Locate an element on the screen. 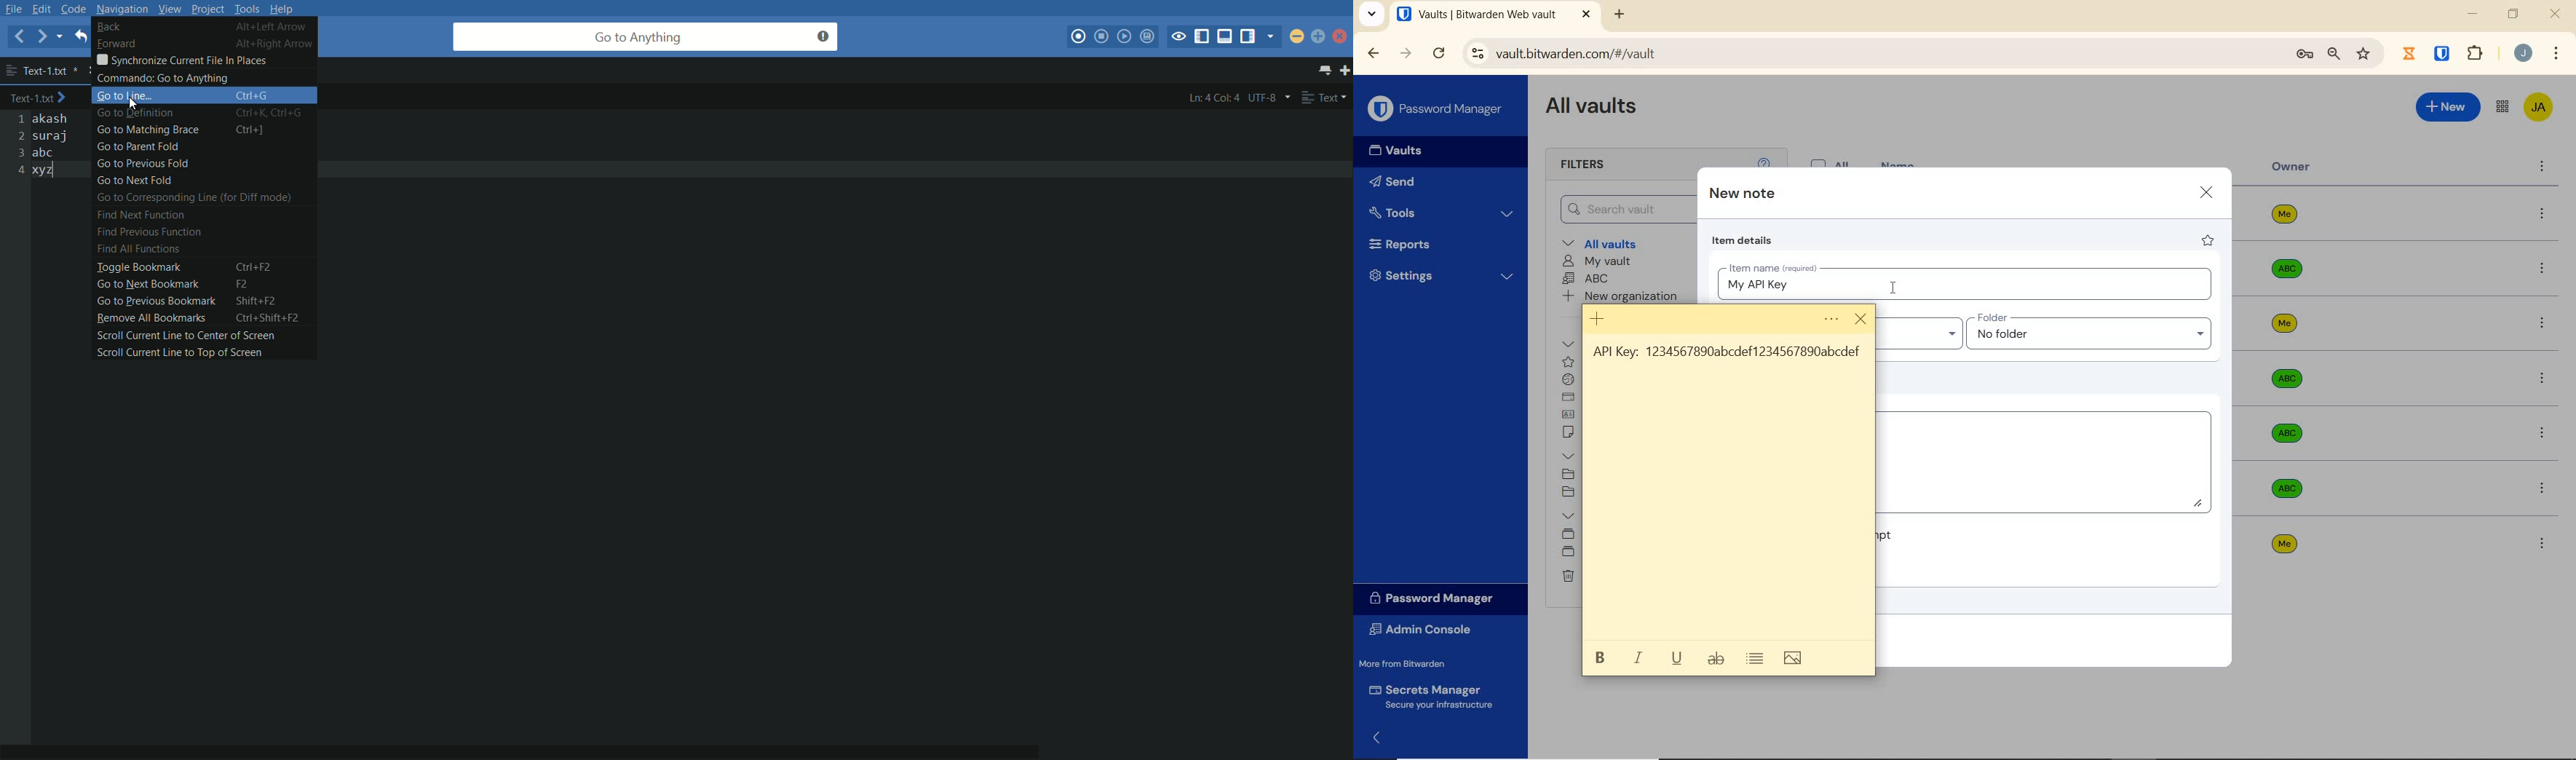 Image resolution: width=2576 pixels, height=784 pixels. close is located at coordinates (1860, 319).